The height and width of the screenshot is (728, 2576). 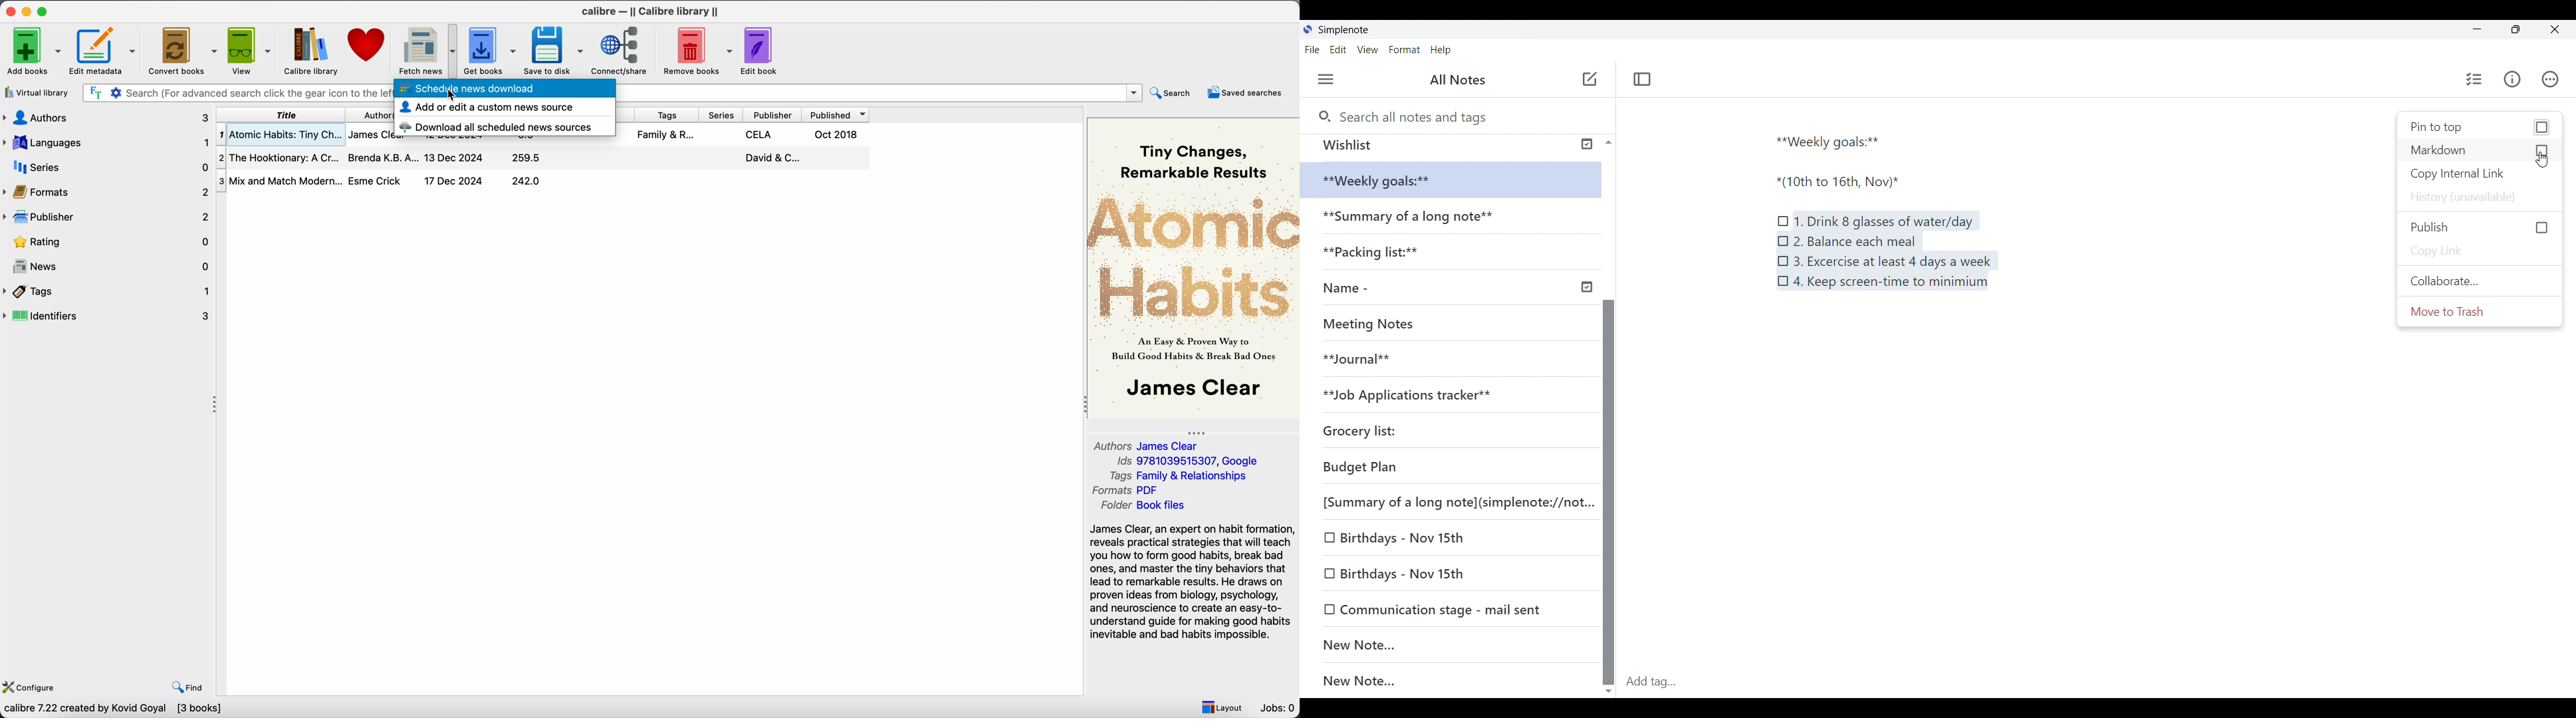 I want to click on 242.0, so click(x=526, y=181).